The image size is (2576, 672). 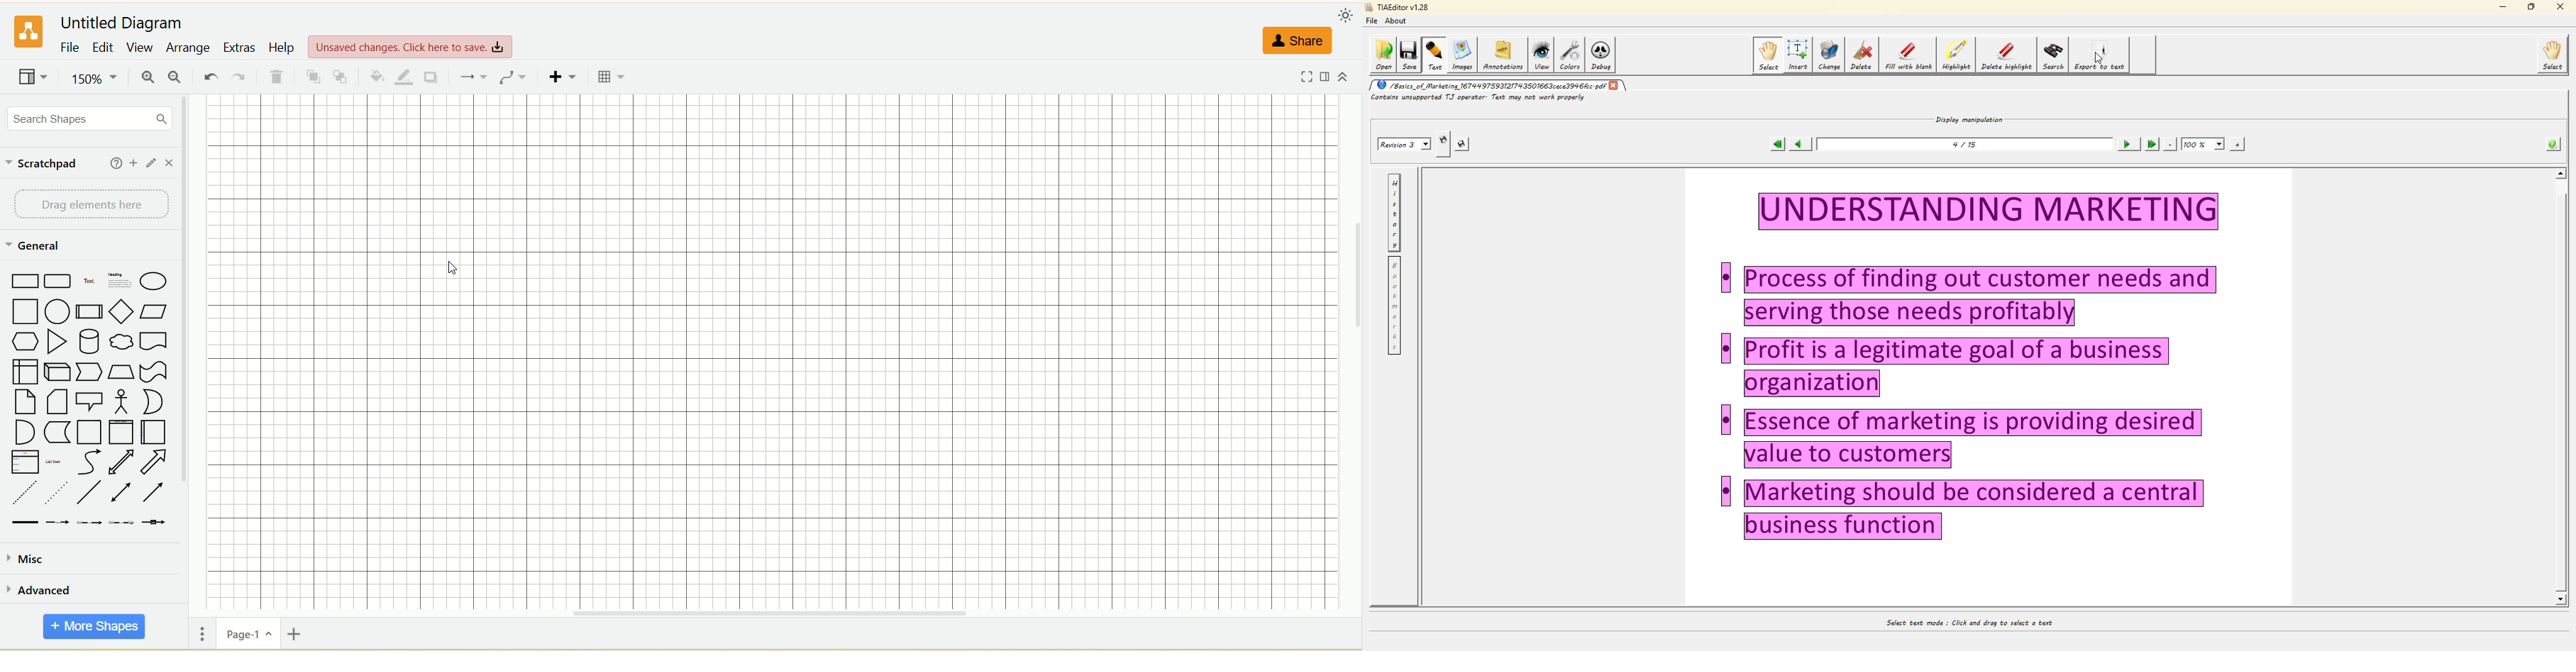 What do you see at coordinates (118, 282) in the screenshot?
I see `text box` at bounding box center [118, 282].